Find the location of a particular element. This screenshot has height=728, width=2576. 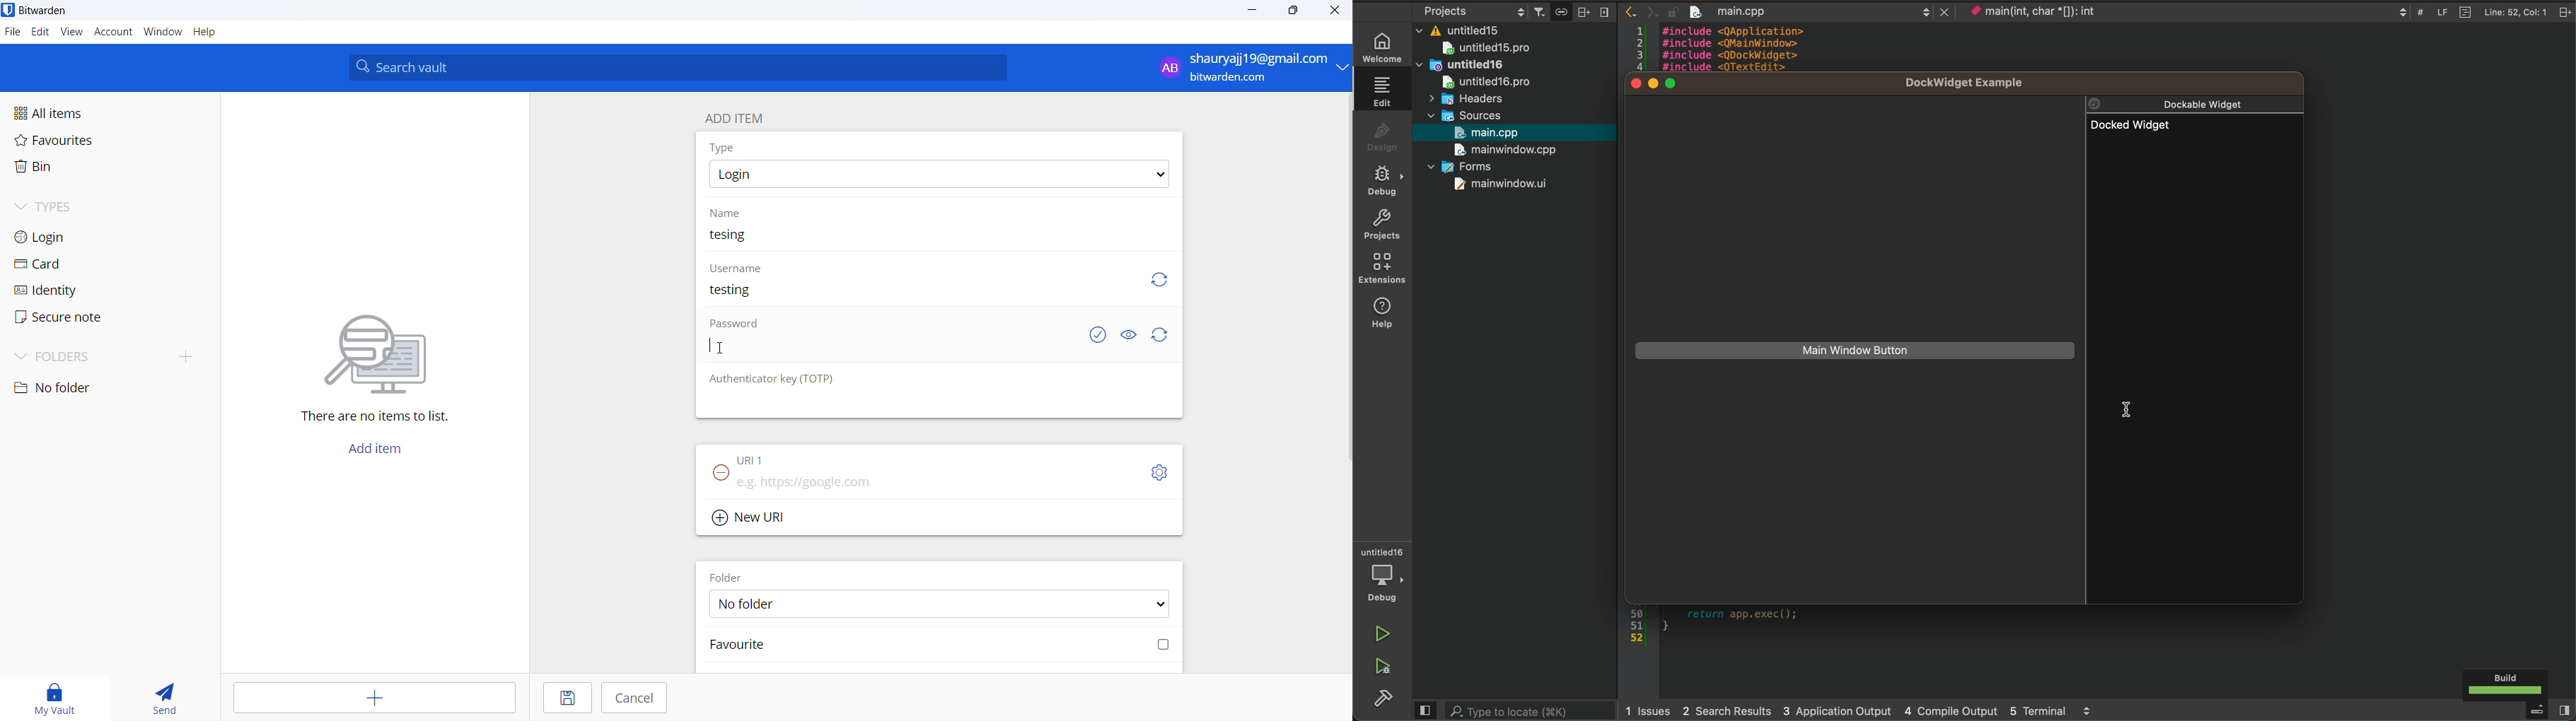

build is located at coordinates (2505, 686).